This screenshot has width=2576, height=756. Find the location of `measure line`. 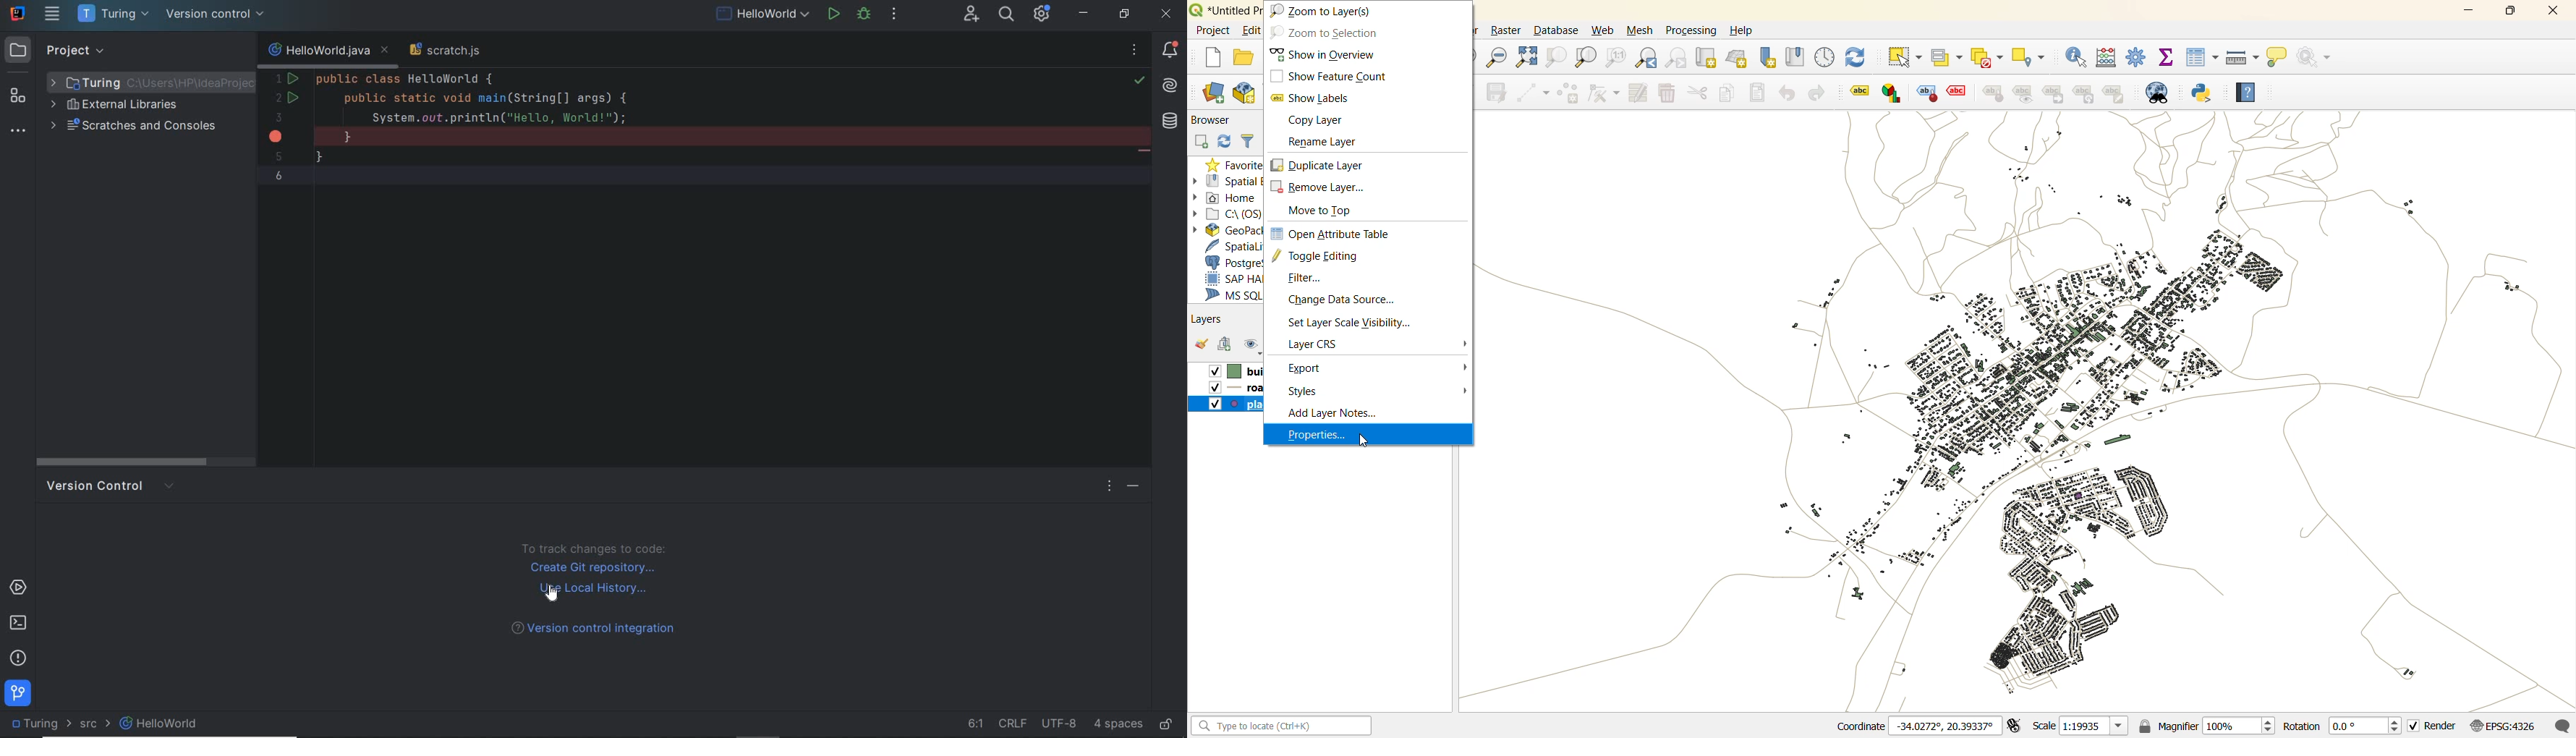

measure line is located at coordinates (2244, 56).